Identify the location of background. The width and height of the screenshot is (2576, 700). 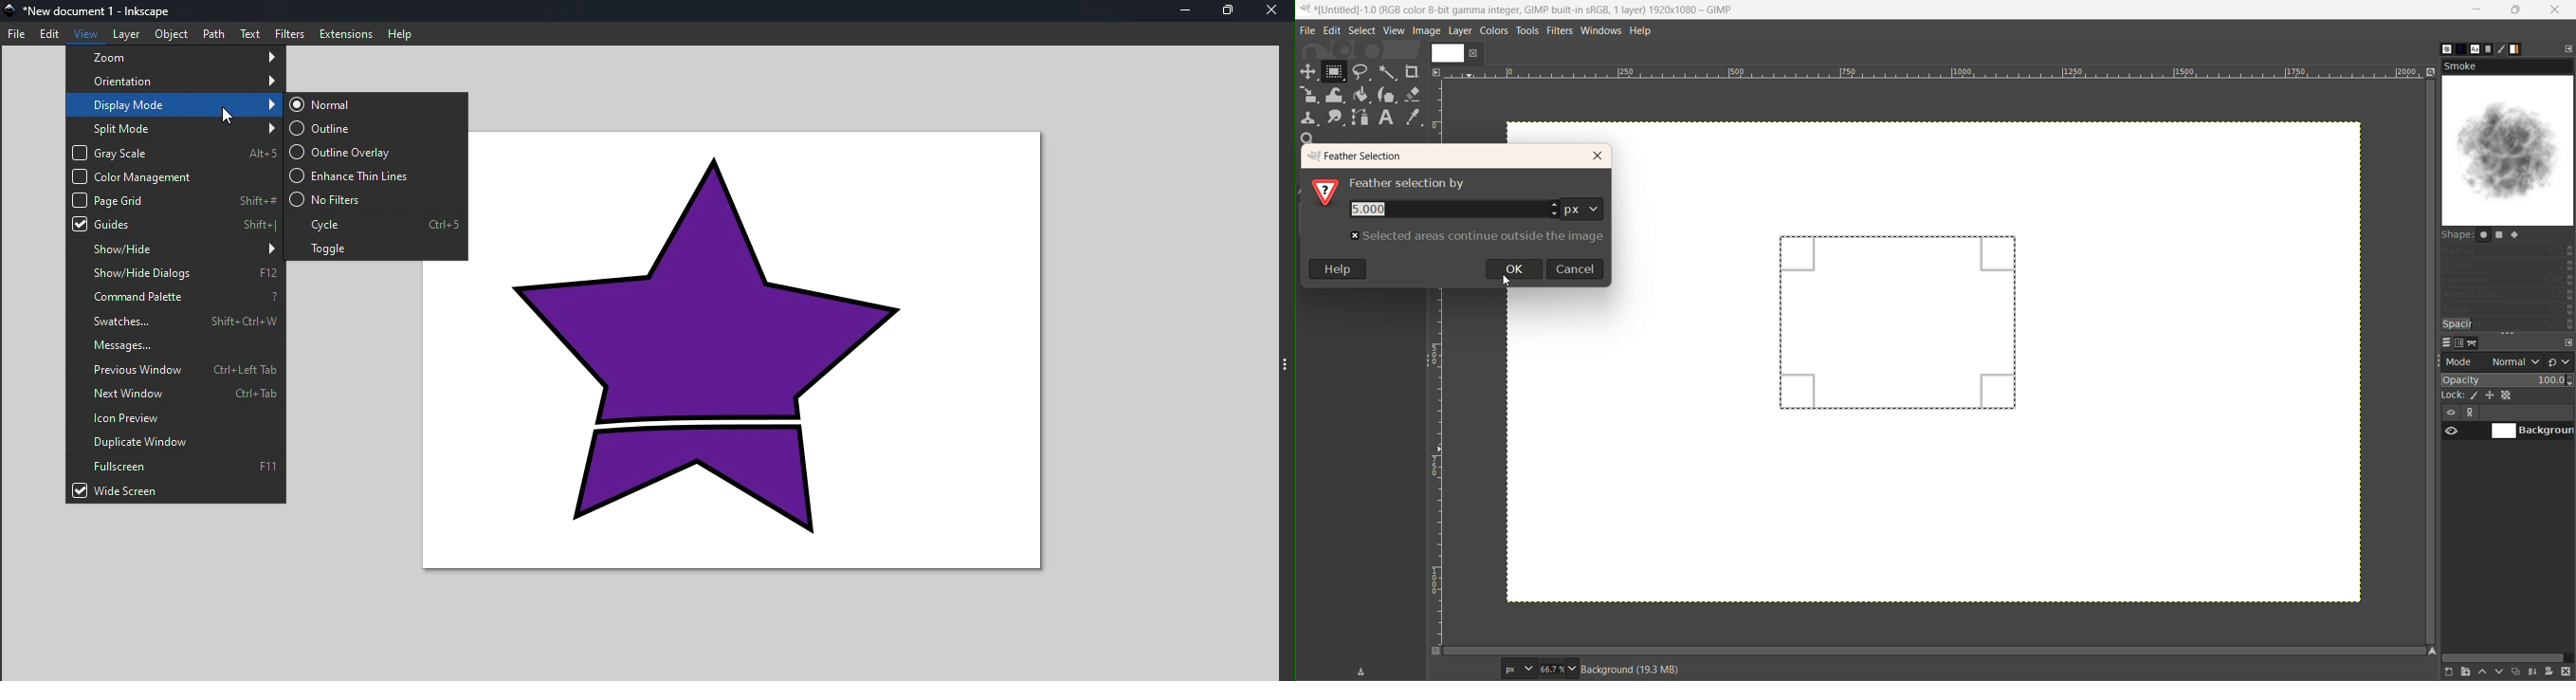
(1633, 670).